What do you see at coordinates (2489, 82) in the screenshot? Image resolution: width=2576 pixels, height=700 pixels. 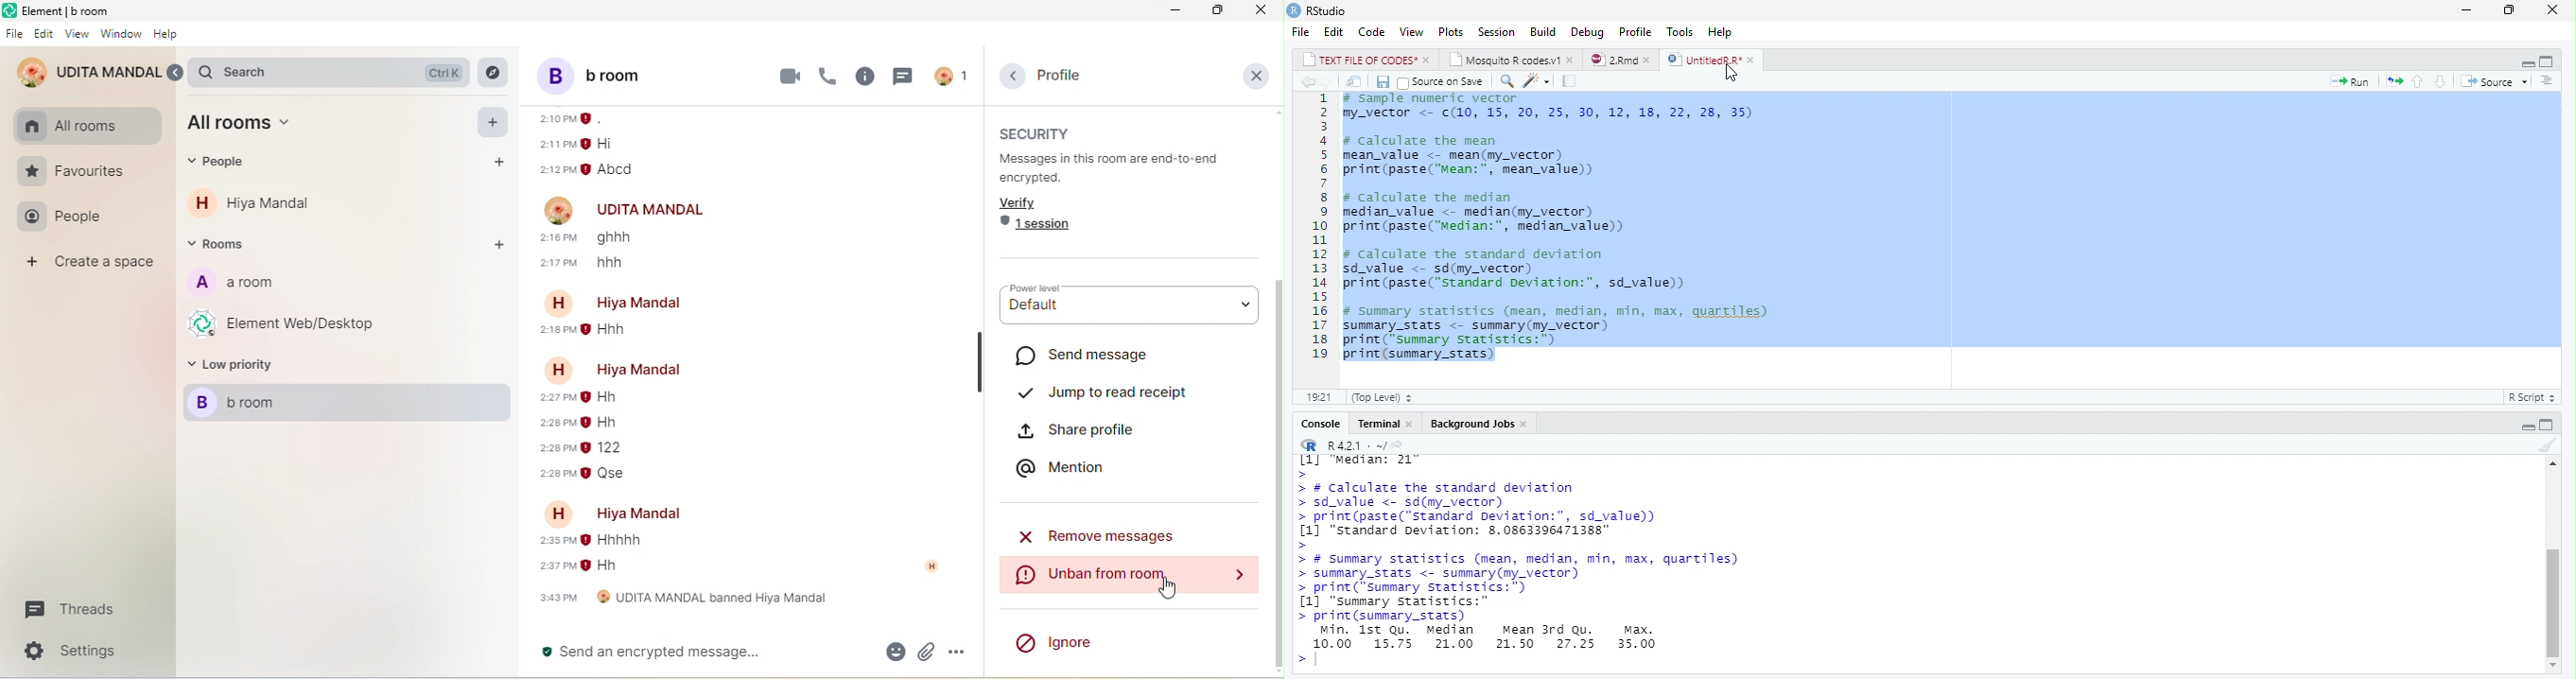 I see `Source` at bounding box center [2489, 82].